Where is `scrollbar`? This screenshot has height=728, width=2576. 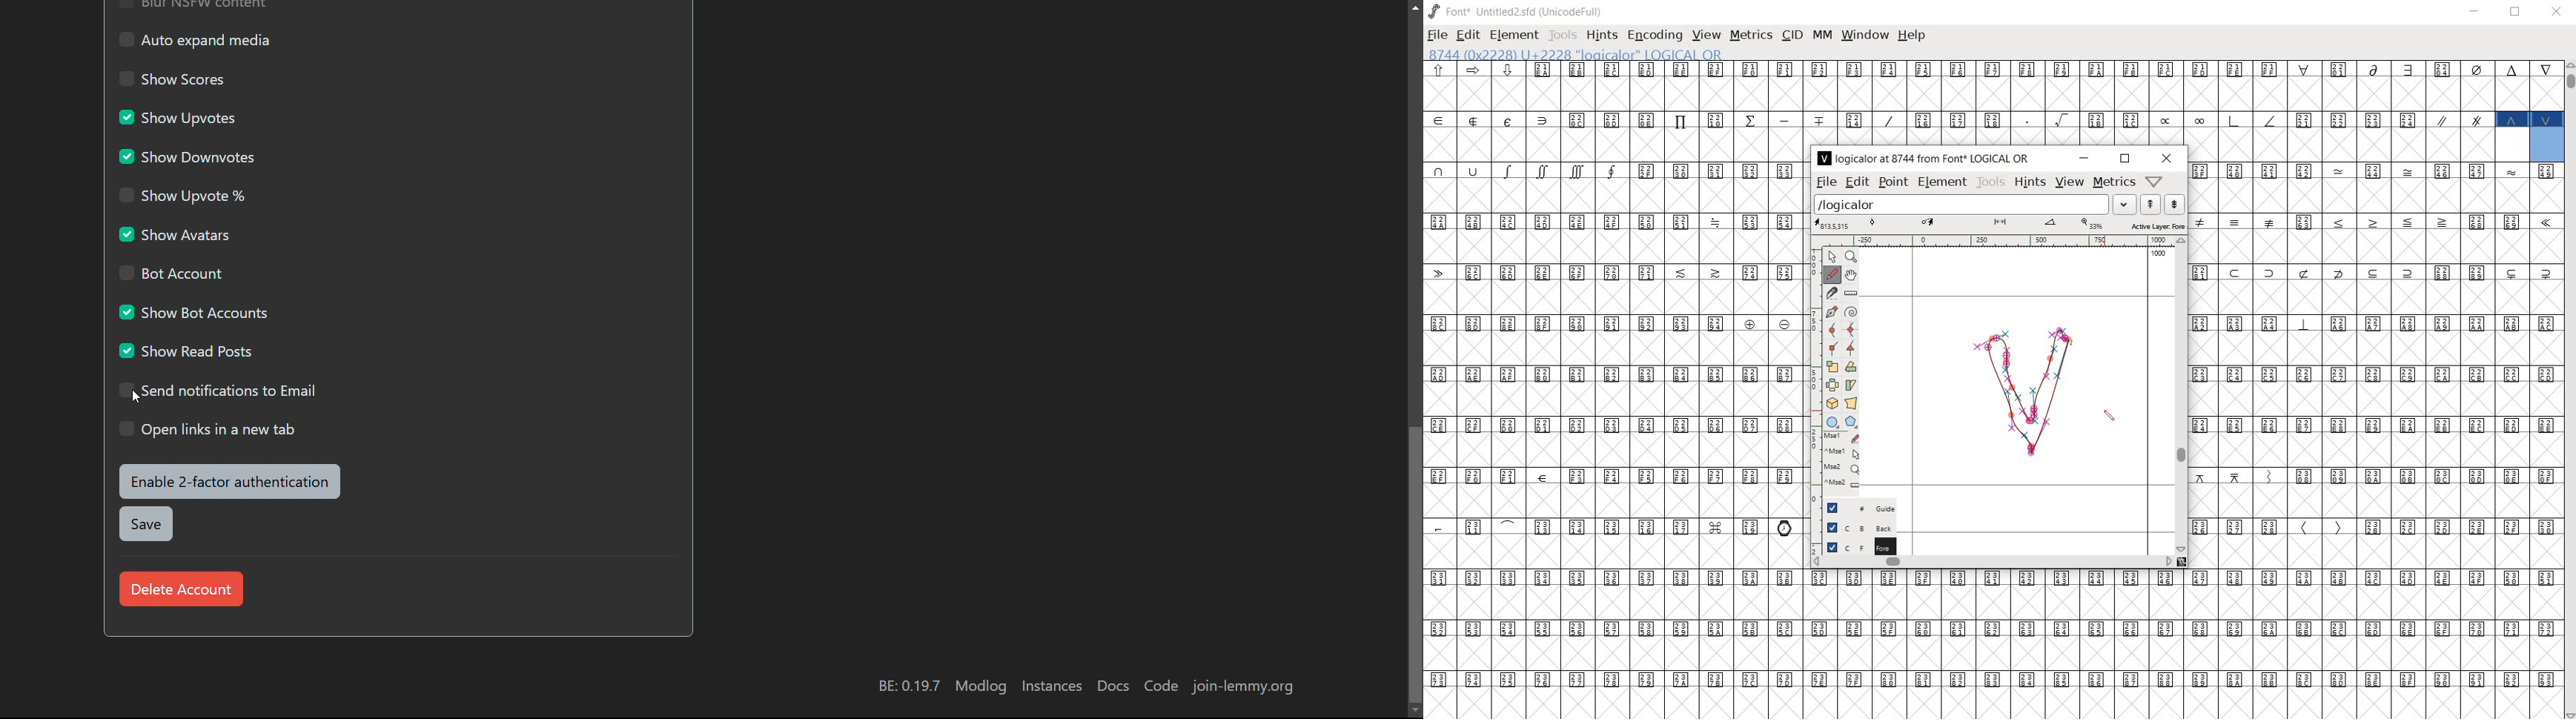
scrollbar is located at coordinates (1995, 561).